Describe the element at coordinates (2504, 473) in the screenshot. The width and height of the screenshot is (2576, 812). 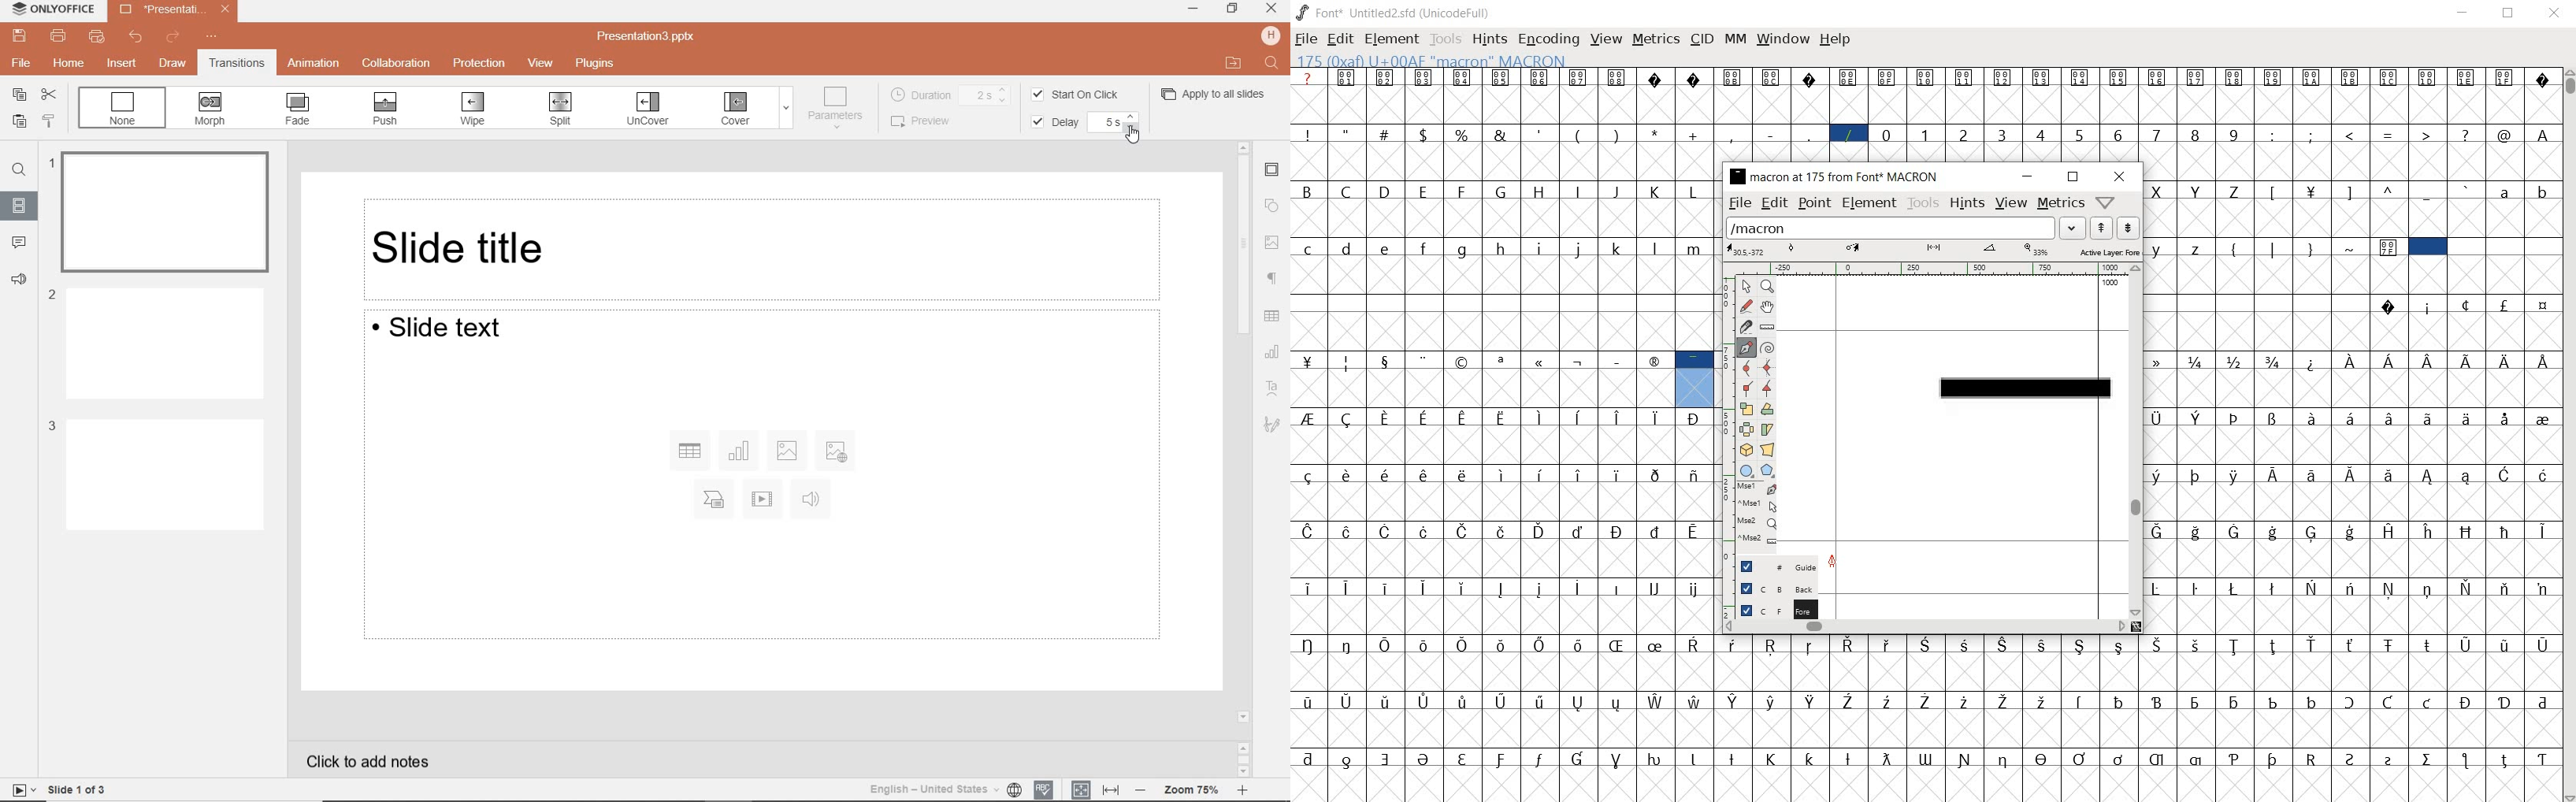
I see `Symbol` at that location.